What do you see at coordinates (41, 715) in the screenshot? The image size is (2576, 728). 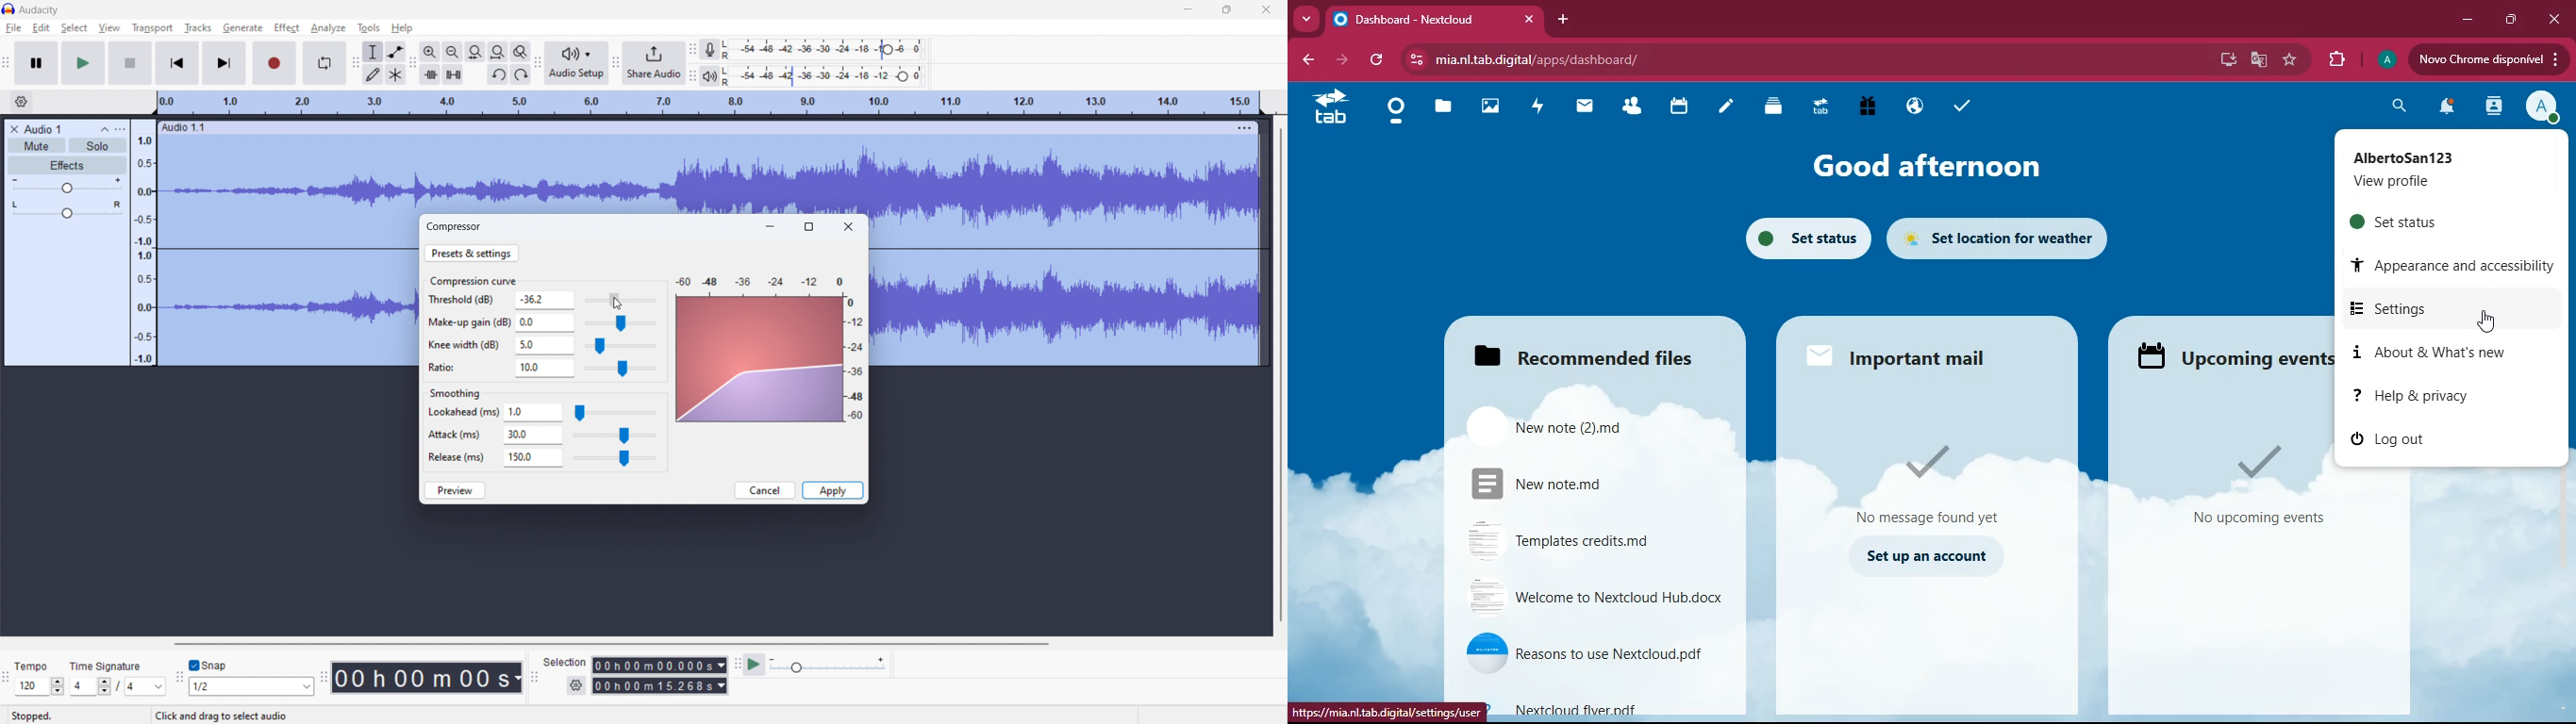 I see `Stopped` at bounding box center [41, 715].